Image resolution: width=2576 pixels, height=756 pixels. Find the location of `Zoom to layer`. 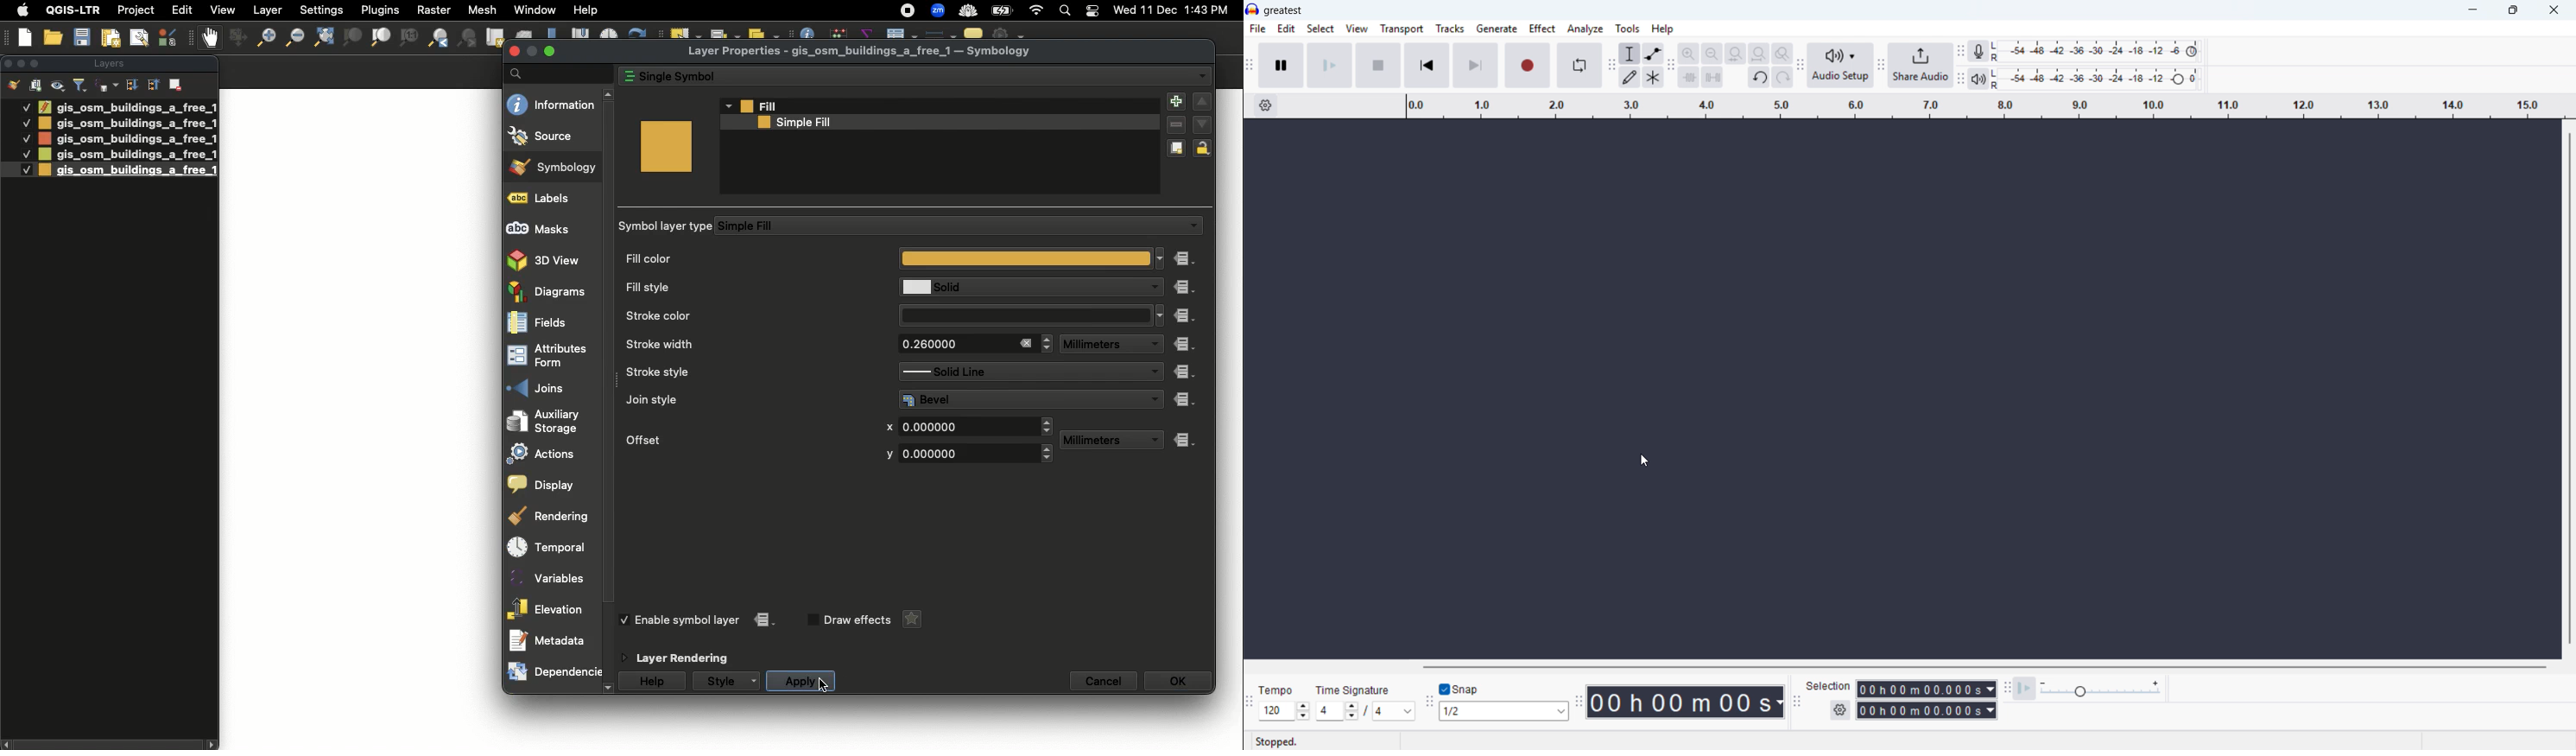

Zoom to layer is located at coordinates (382, 37).